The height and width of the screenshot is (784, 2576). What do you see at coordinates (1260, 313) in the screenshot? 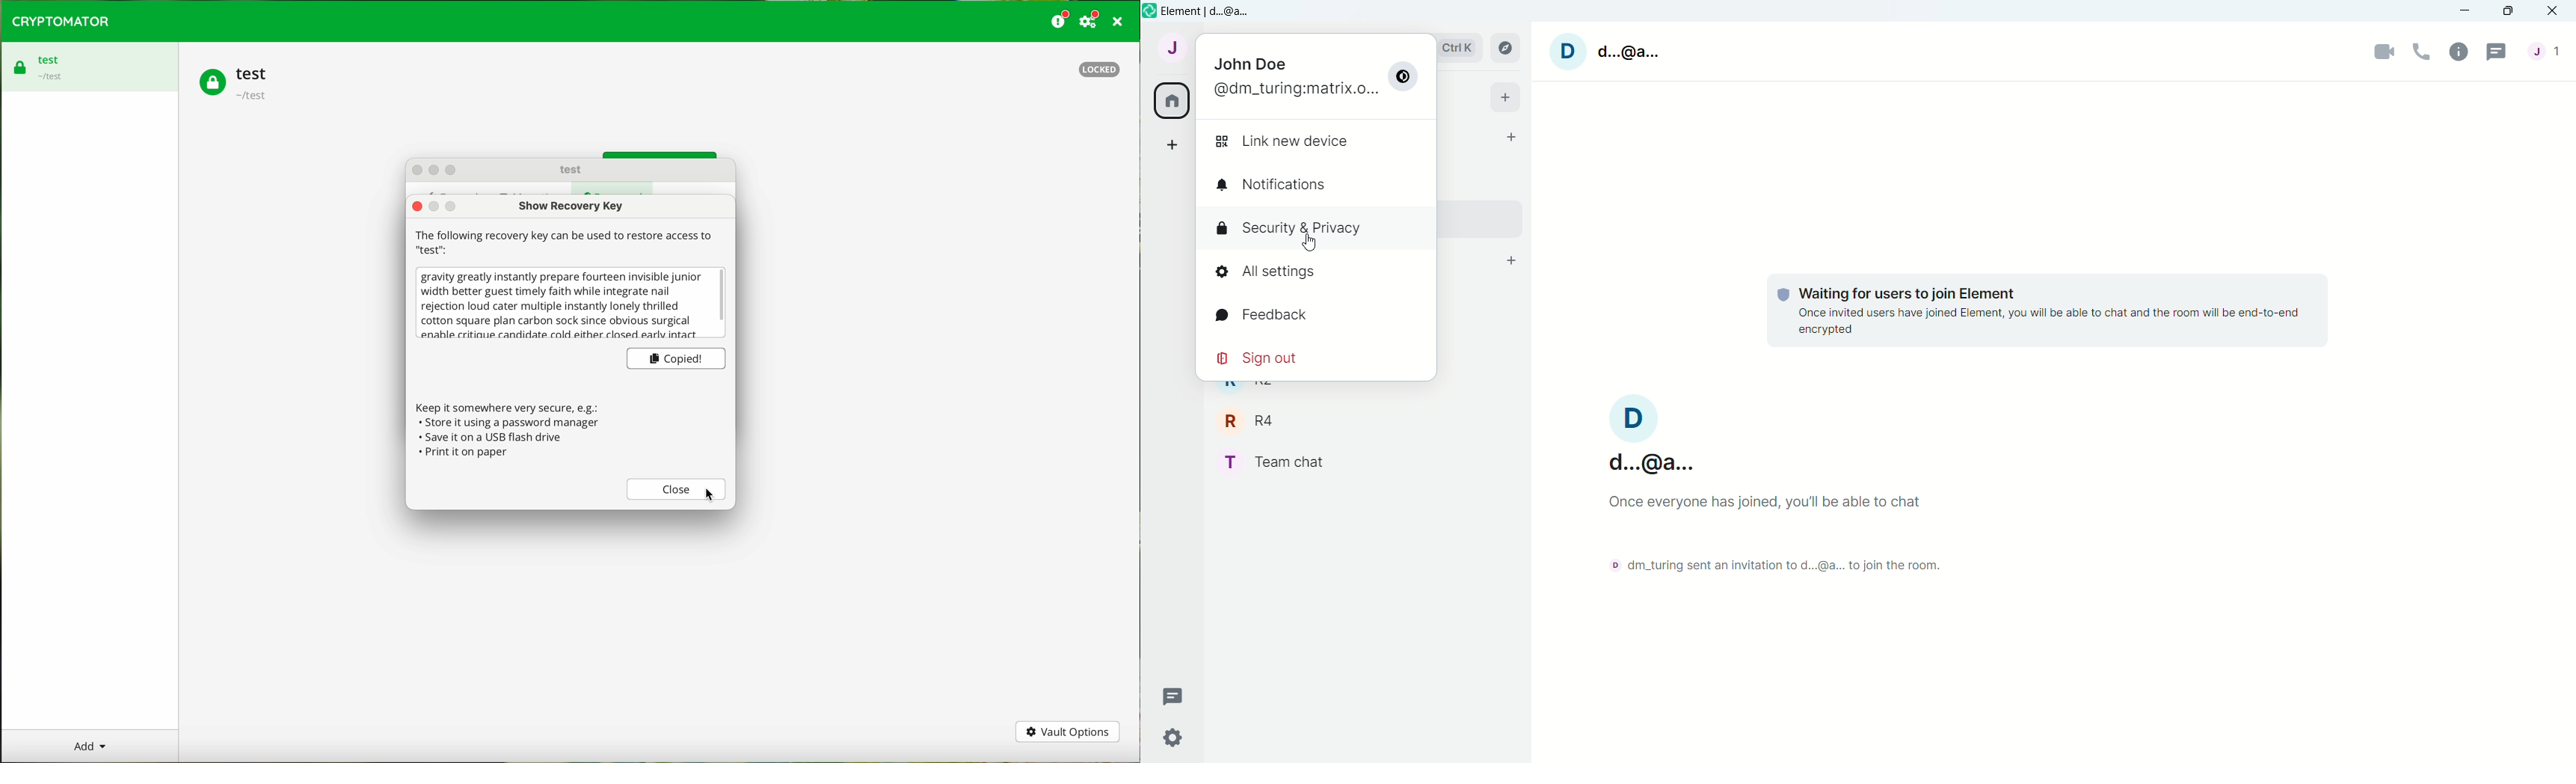
I see `Feedback` at bounding box center [1260, 313].